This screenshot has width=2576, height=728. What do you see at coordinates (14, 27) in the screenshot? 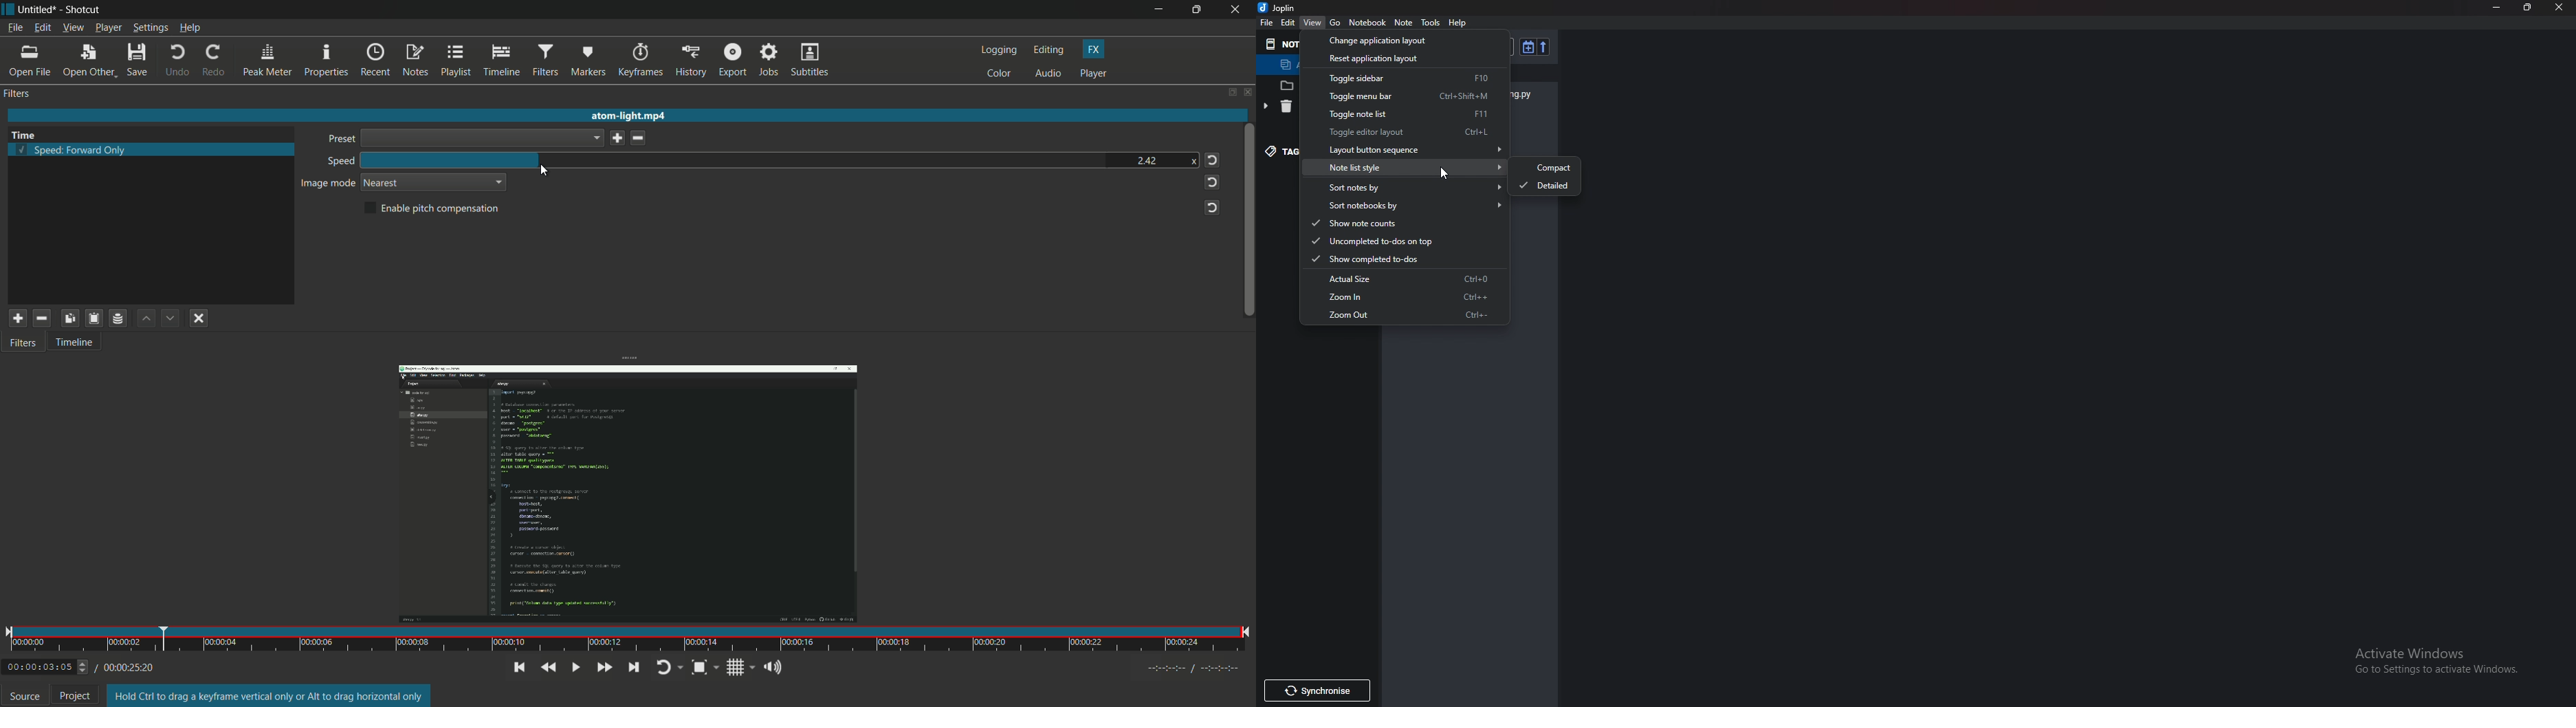
I see `file menu` at bounding box center [14, 27].